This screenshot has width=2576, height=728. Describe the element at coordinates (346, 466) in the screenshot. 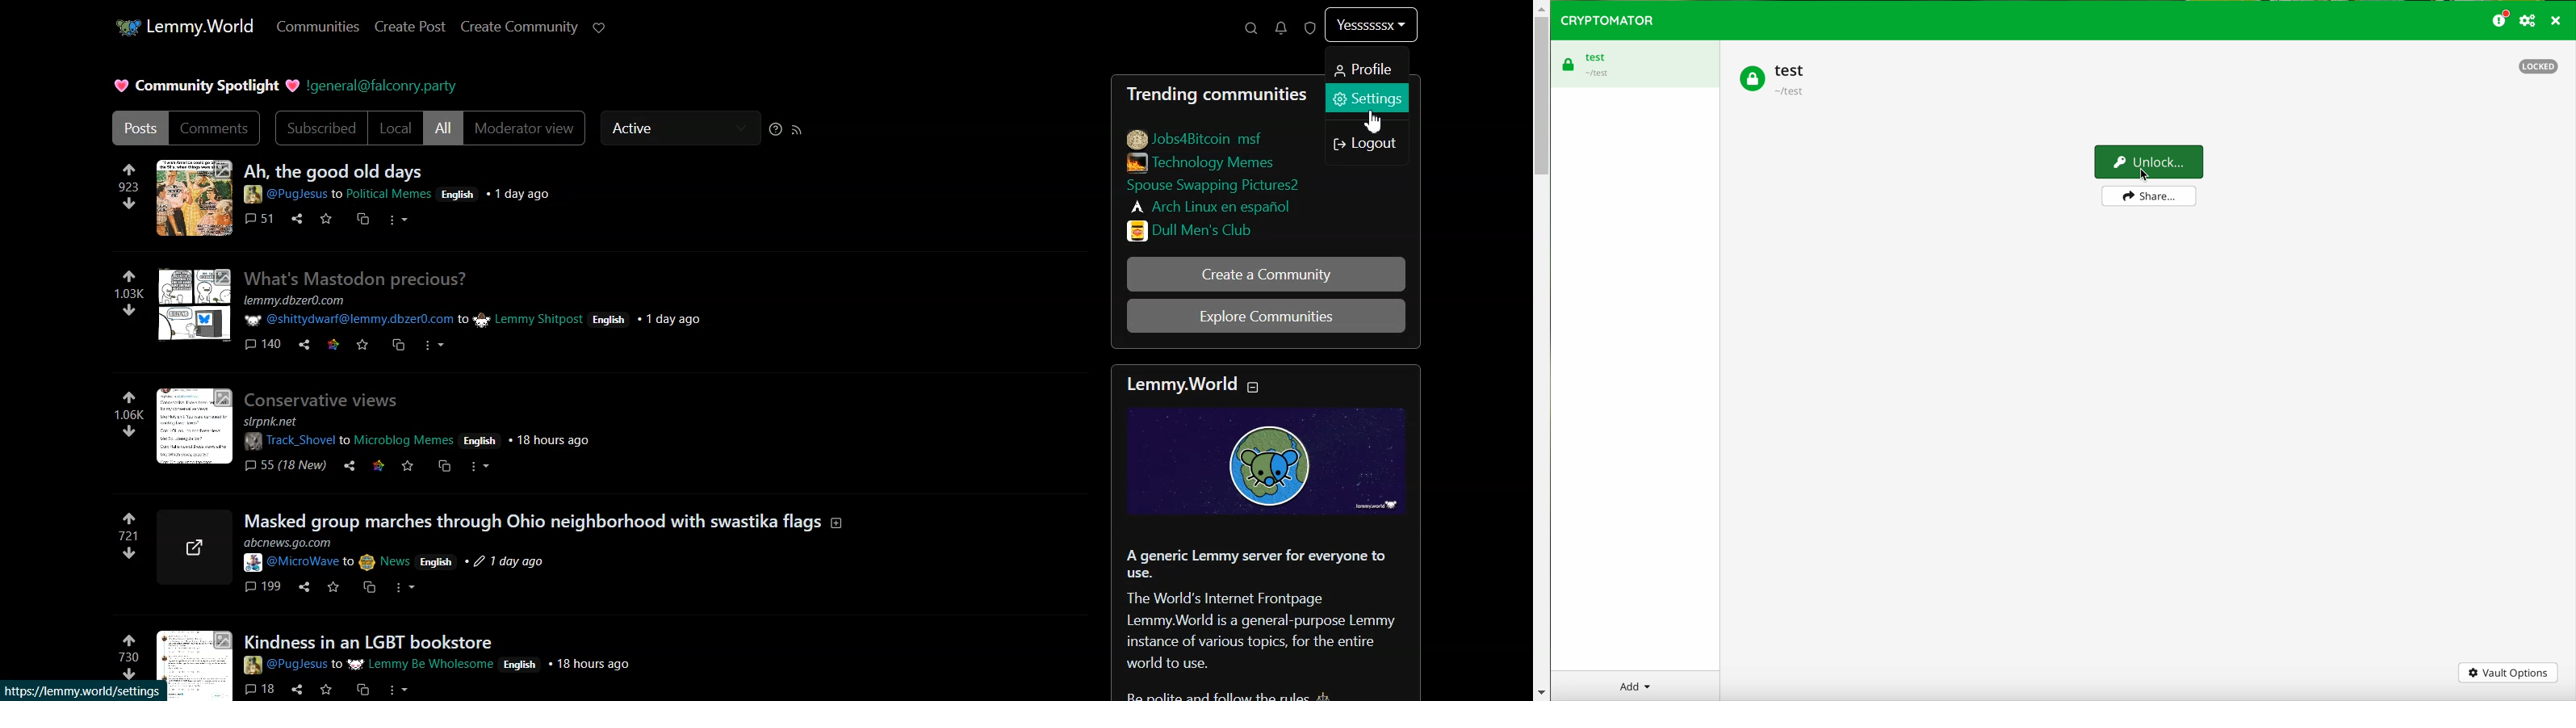

I see `share` at that location.